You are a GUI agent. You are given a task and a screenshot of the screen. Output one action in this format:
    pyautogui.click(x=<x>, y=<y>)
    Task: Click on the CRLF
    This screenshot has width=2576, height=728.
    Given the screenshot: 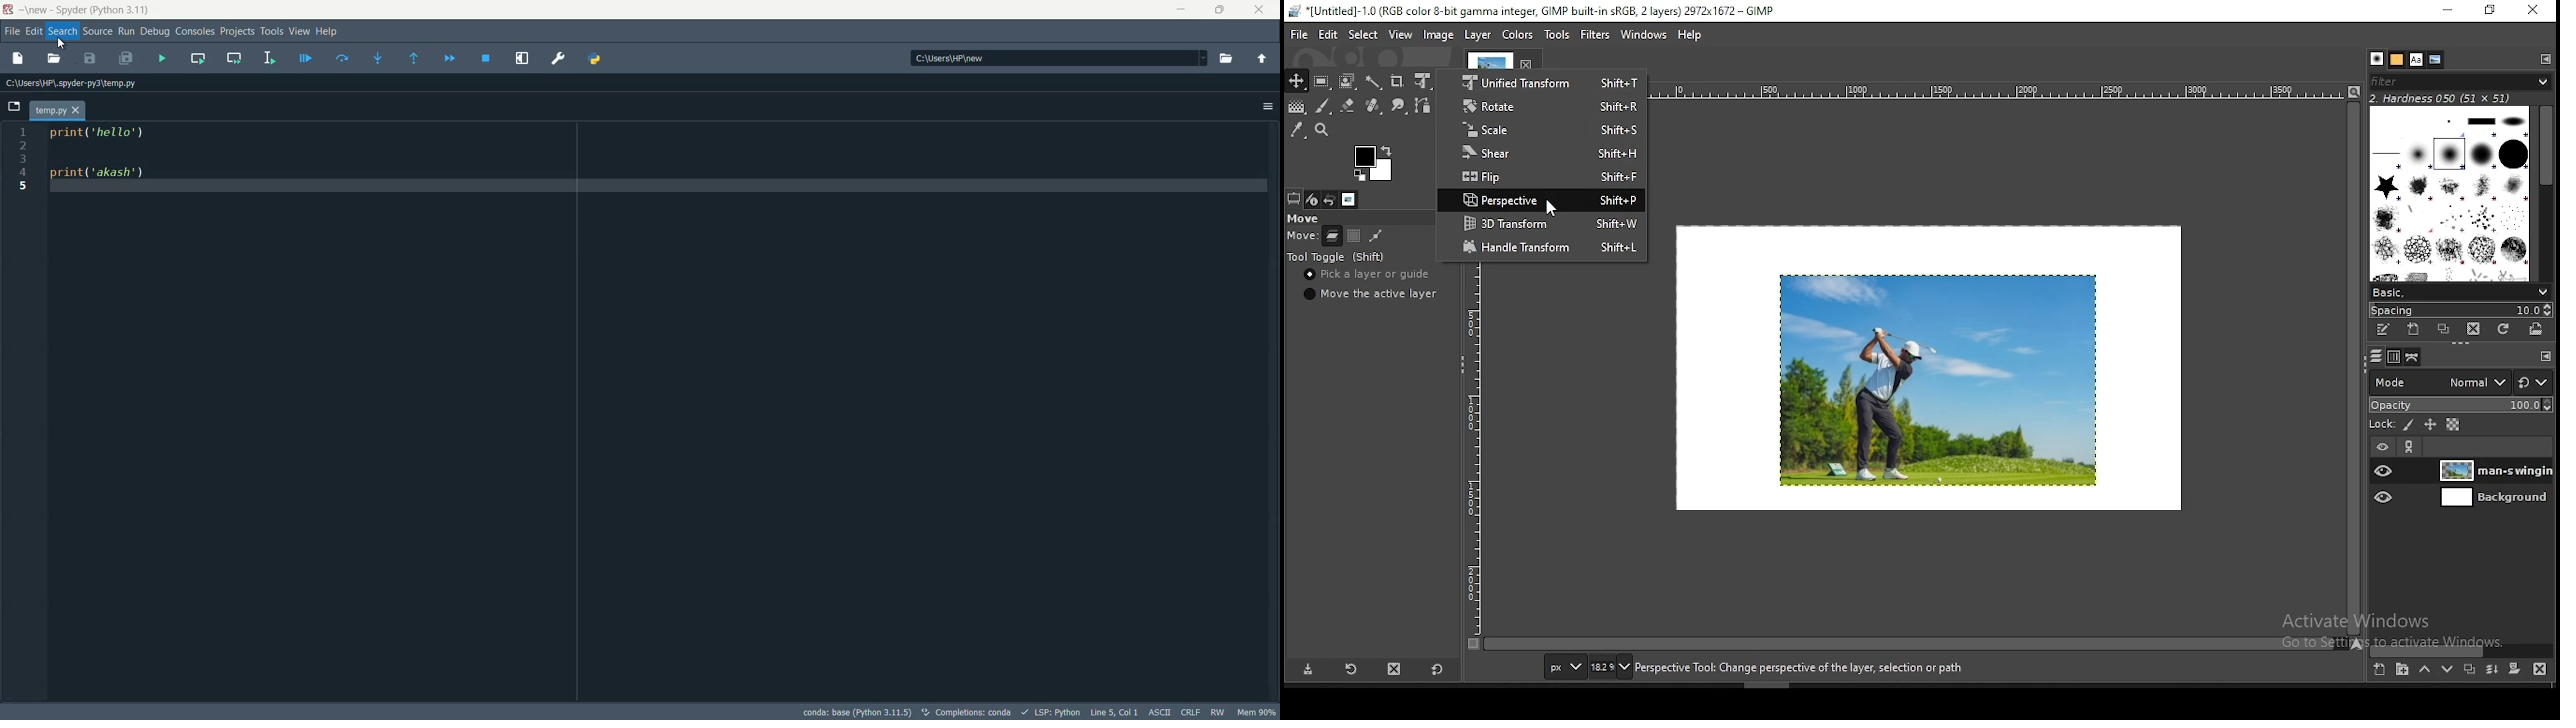 What is the action you would take?
    pyautogui.click(x=1191, y=712)
    